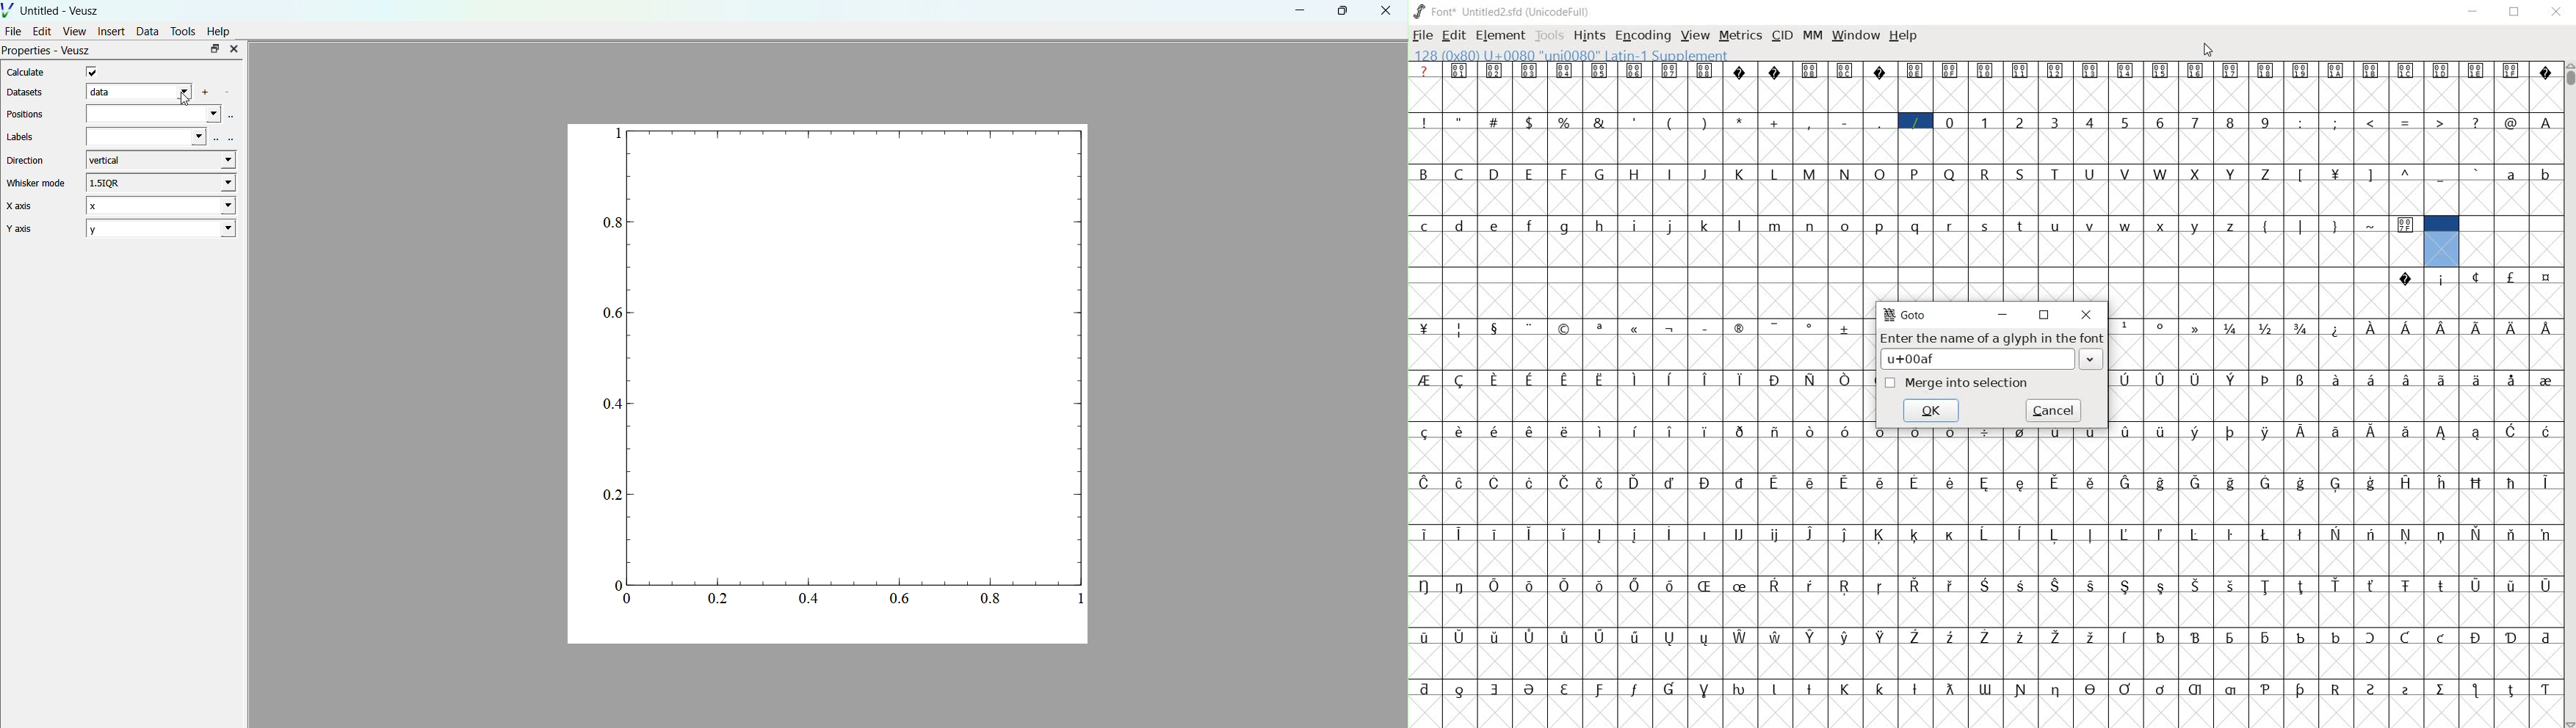 The width and height of the screenshot is (2576, 728). I want to click on Symbol, so click(1461, 72).